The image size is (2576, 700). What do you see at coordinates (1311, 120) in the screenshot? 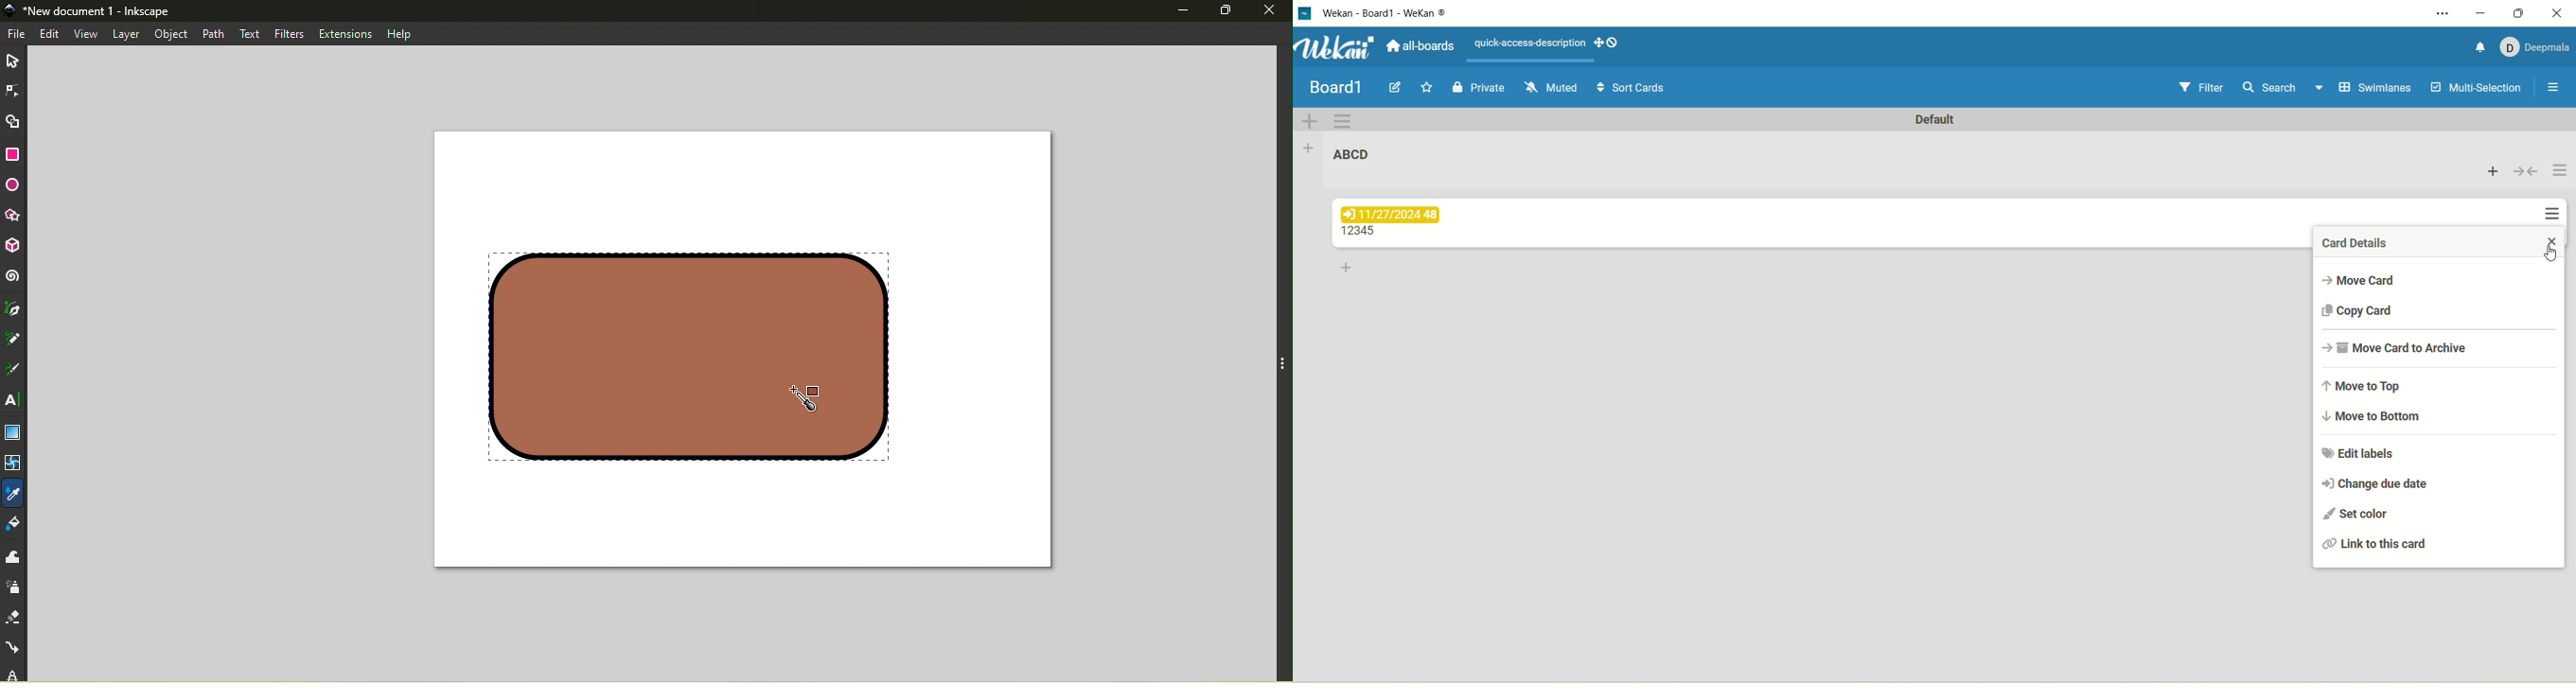
I see `add swimlane` at bounding box center [1311, 120].